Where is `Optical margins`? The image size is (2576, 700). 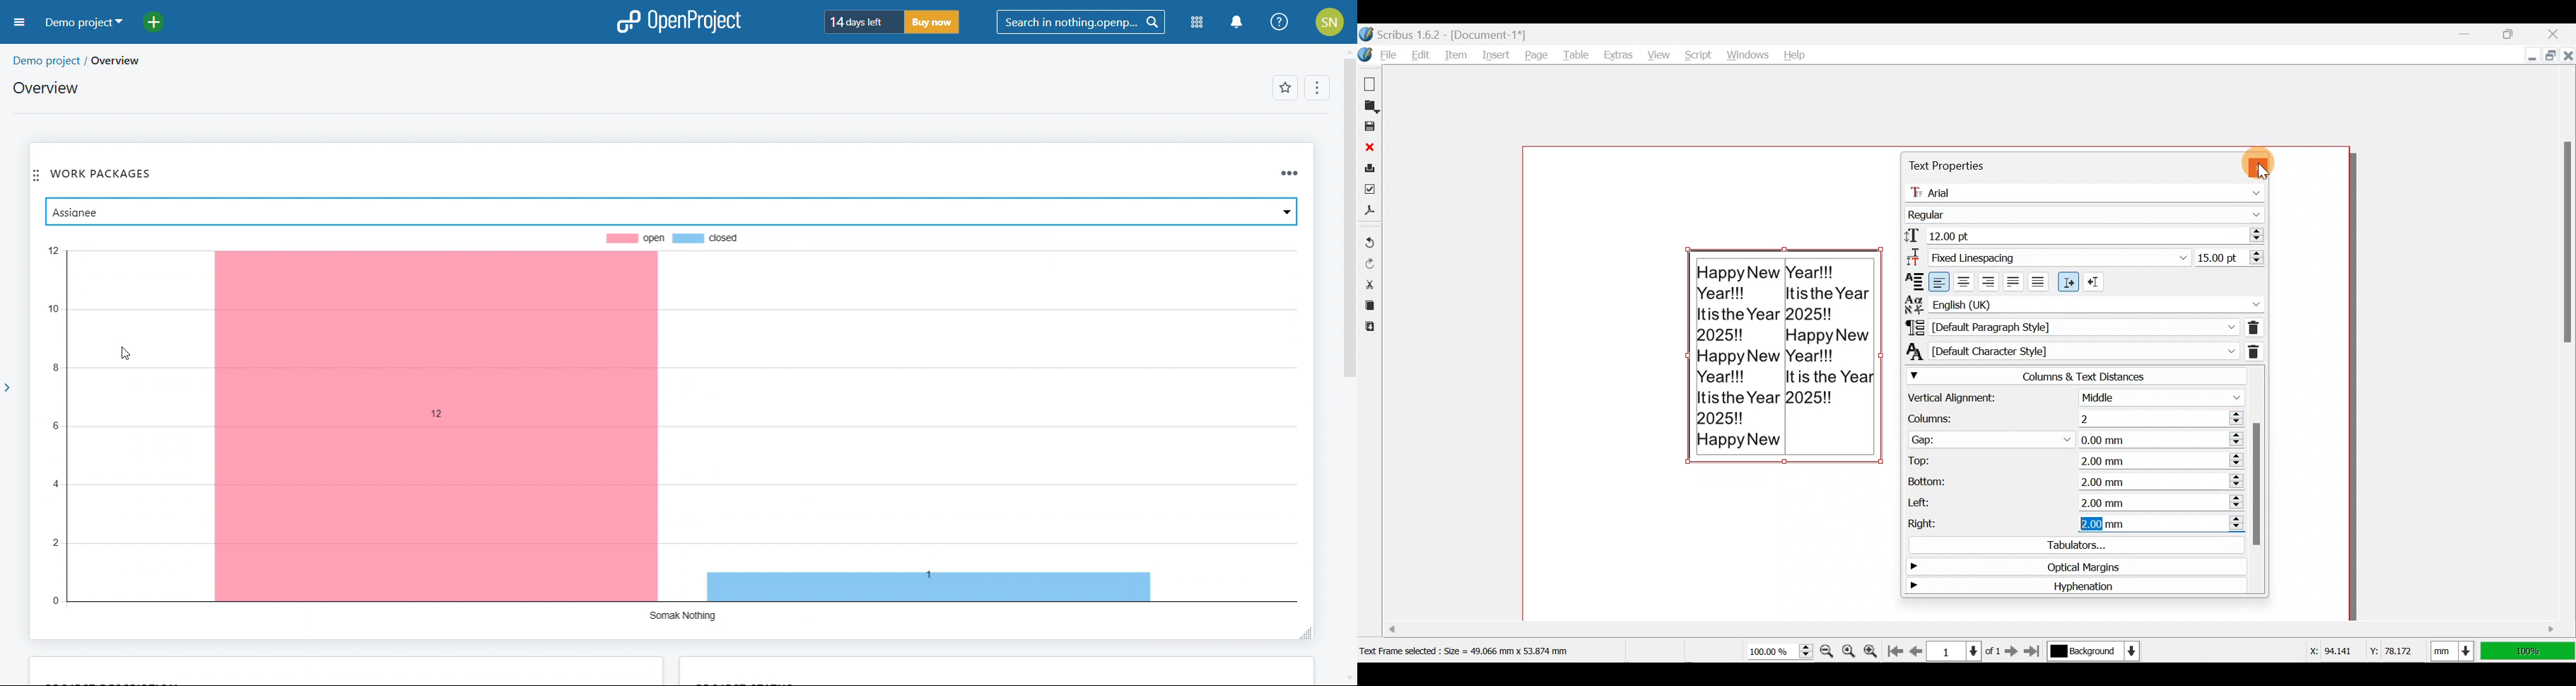 Optical margins is located at coordinates (2068, 568).